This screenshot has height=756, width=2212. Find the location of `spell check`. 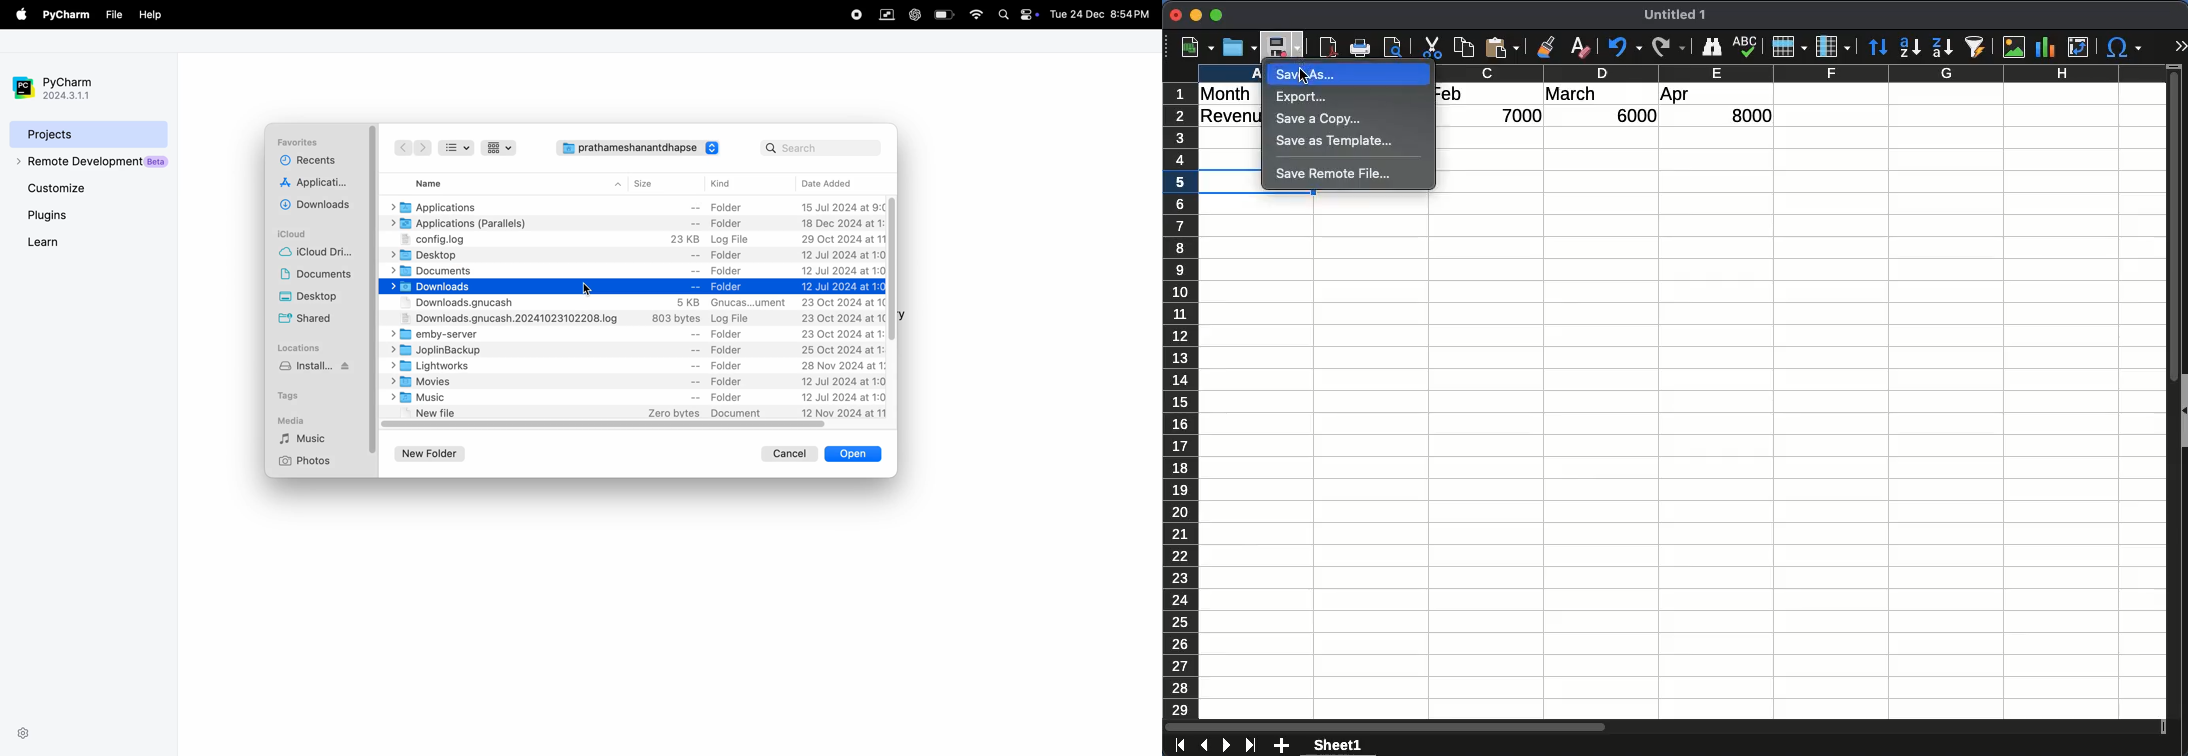

spell check is located at coordinates (1746, 48).